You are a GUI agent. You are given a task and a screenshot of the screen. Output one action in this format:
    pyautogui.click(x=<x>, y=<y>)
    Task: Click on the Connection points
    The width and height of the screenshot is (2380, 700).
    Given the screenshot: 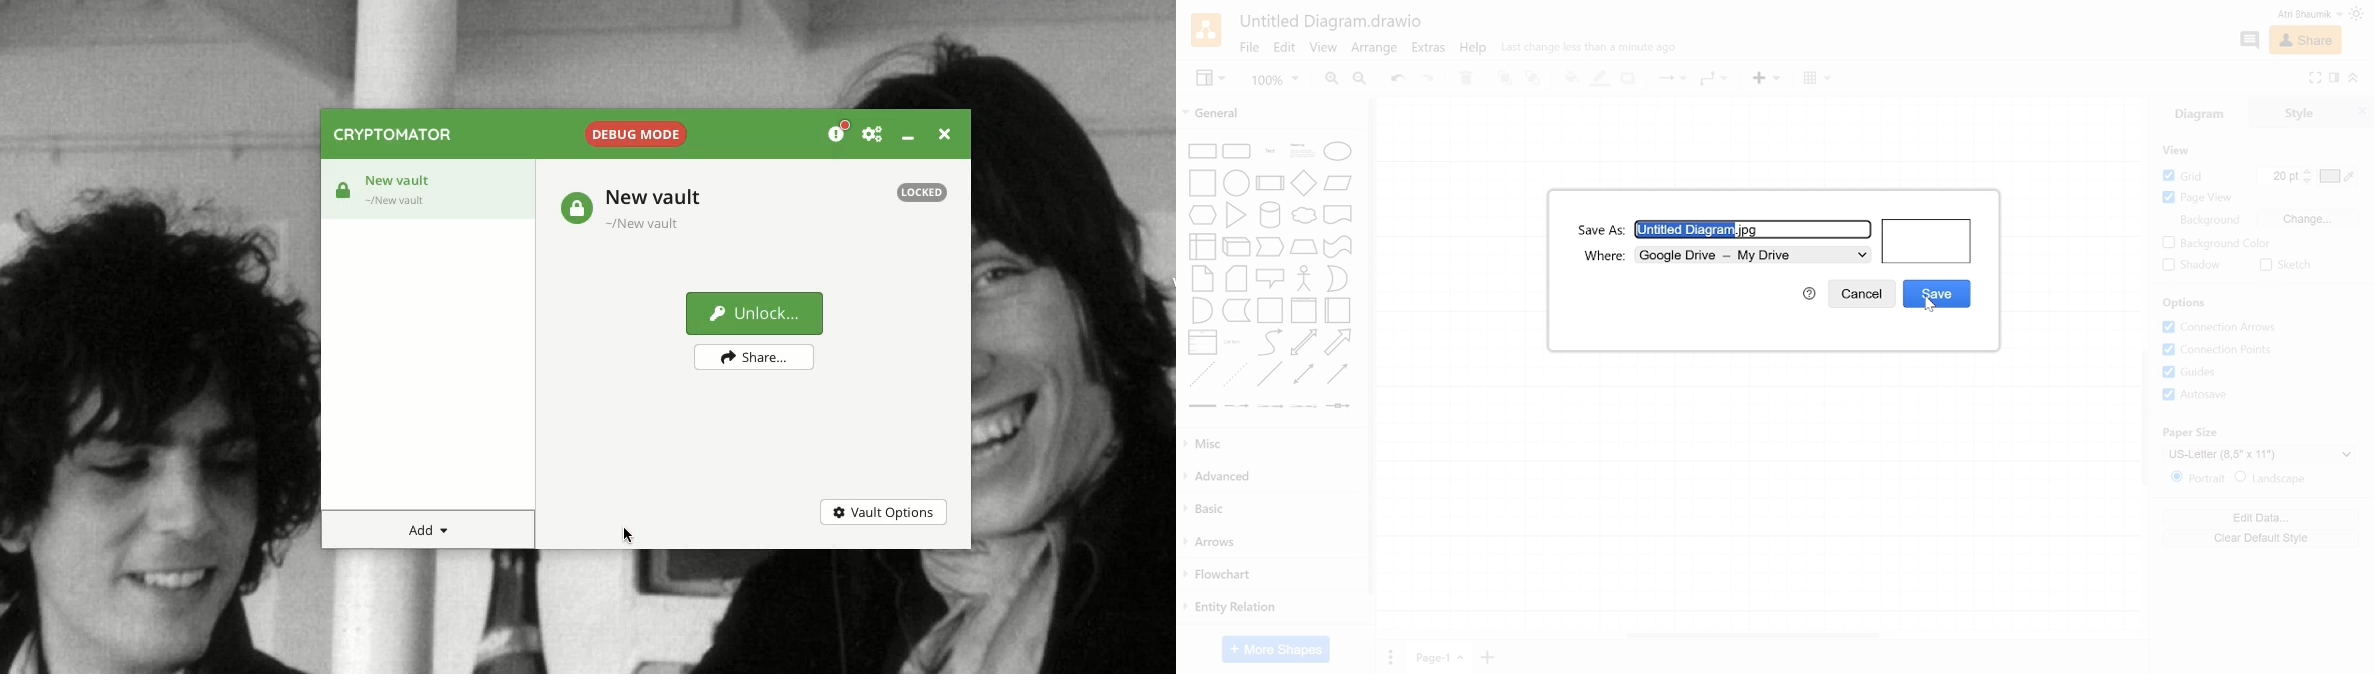 What is the action you would take?
    pyautogui.click(x=2230, y=350)
    